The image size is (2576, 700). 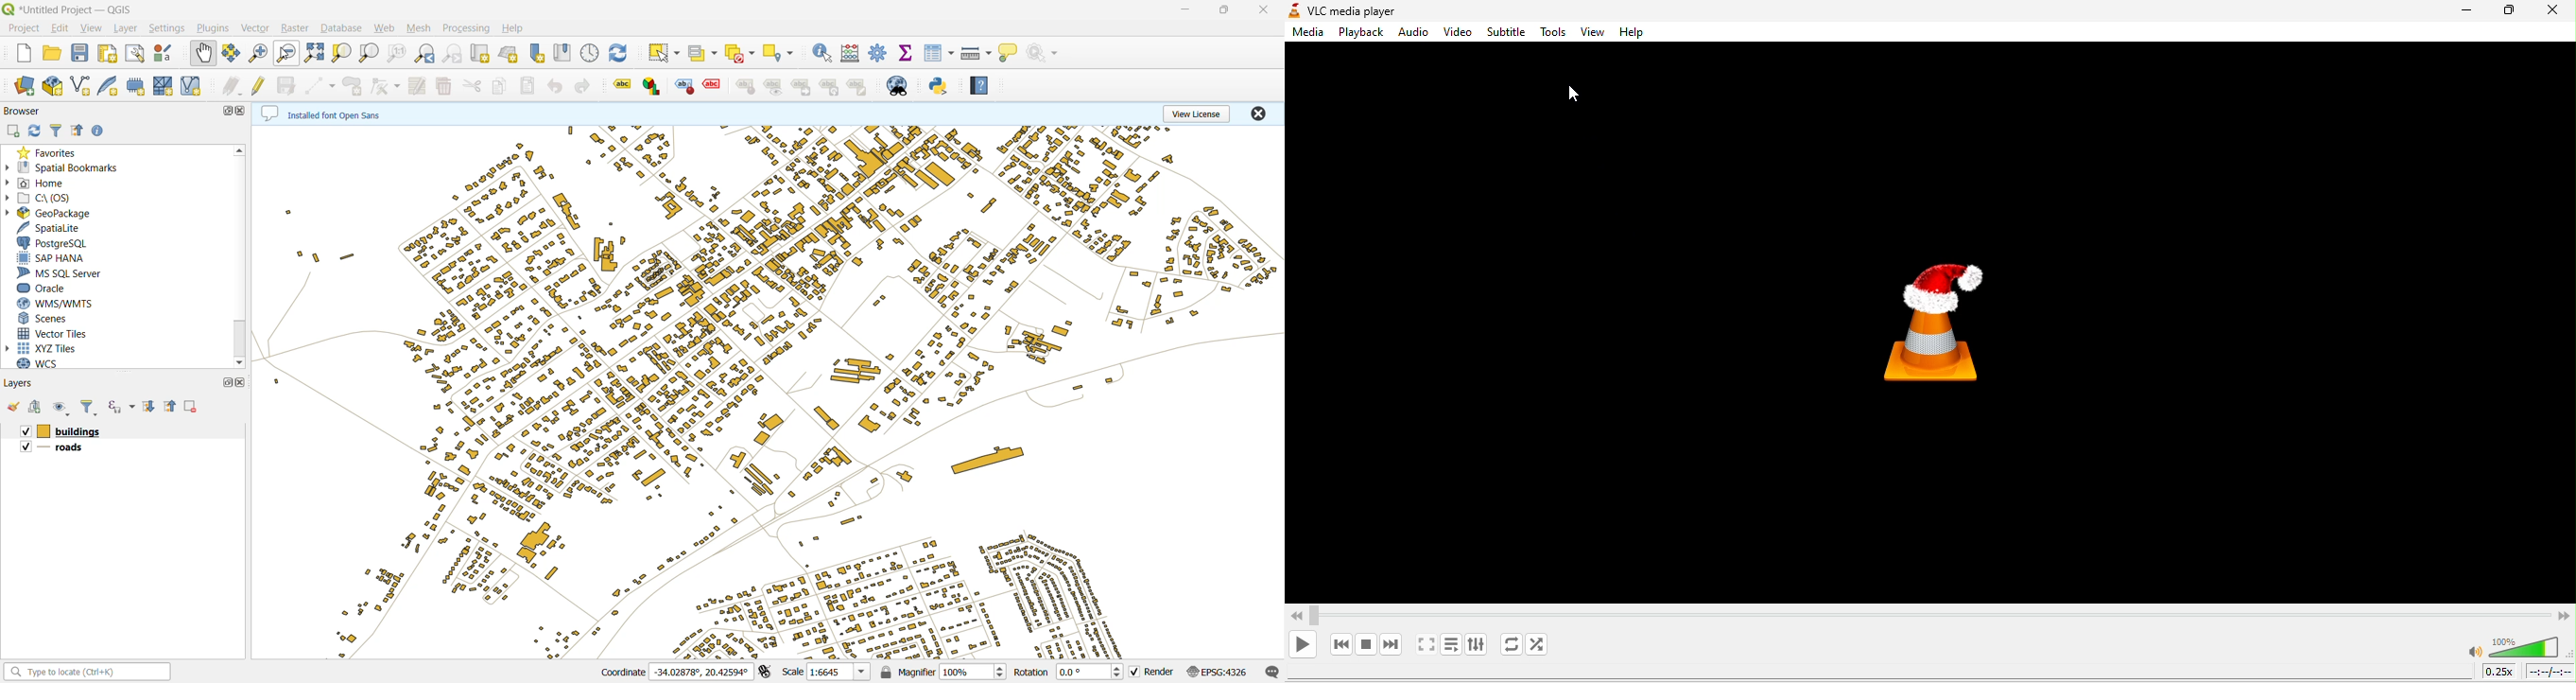 What do you see at coordinates (652, 88) in the screenshot?
I see `label` at bounding box center [652, 88].